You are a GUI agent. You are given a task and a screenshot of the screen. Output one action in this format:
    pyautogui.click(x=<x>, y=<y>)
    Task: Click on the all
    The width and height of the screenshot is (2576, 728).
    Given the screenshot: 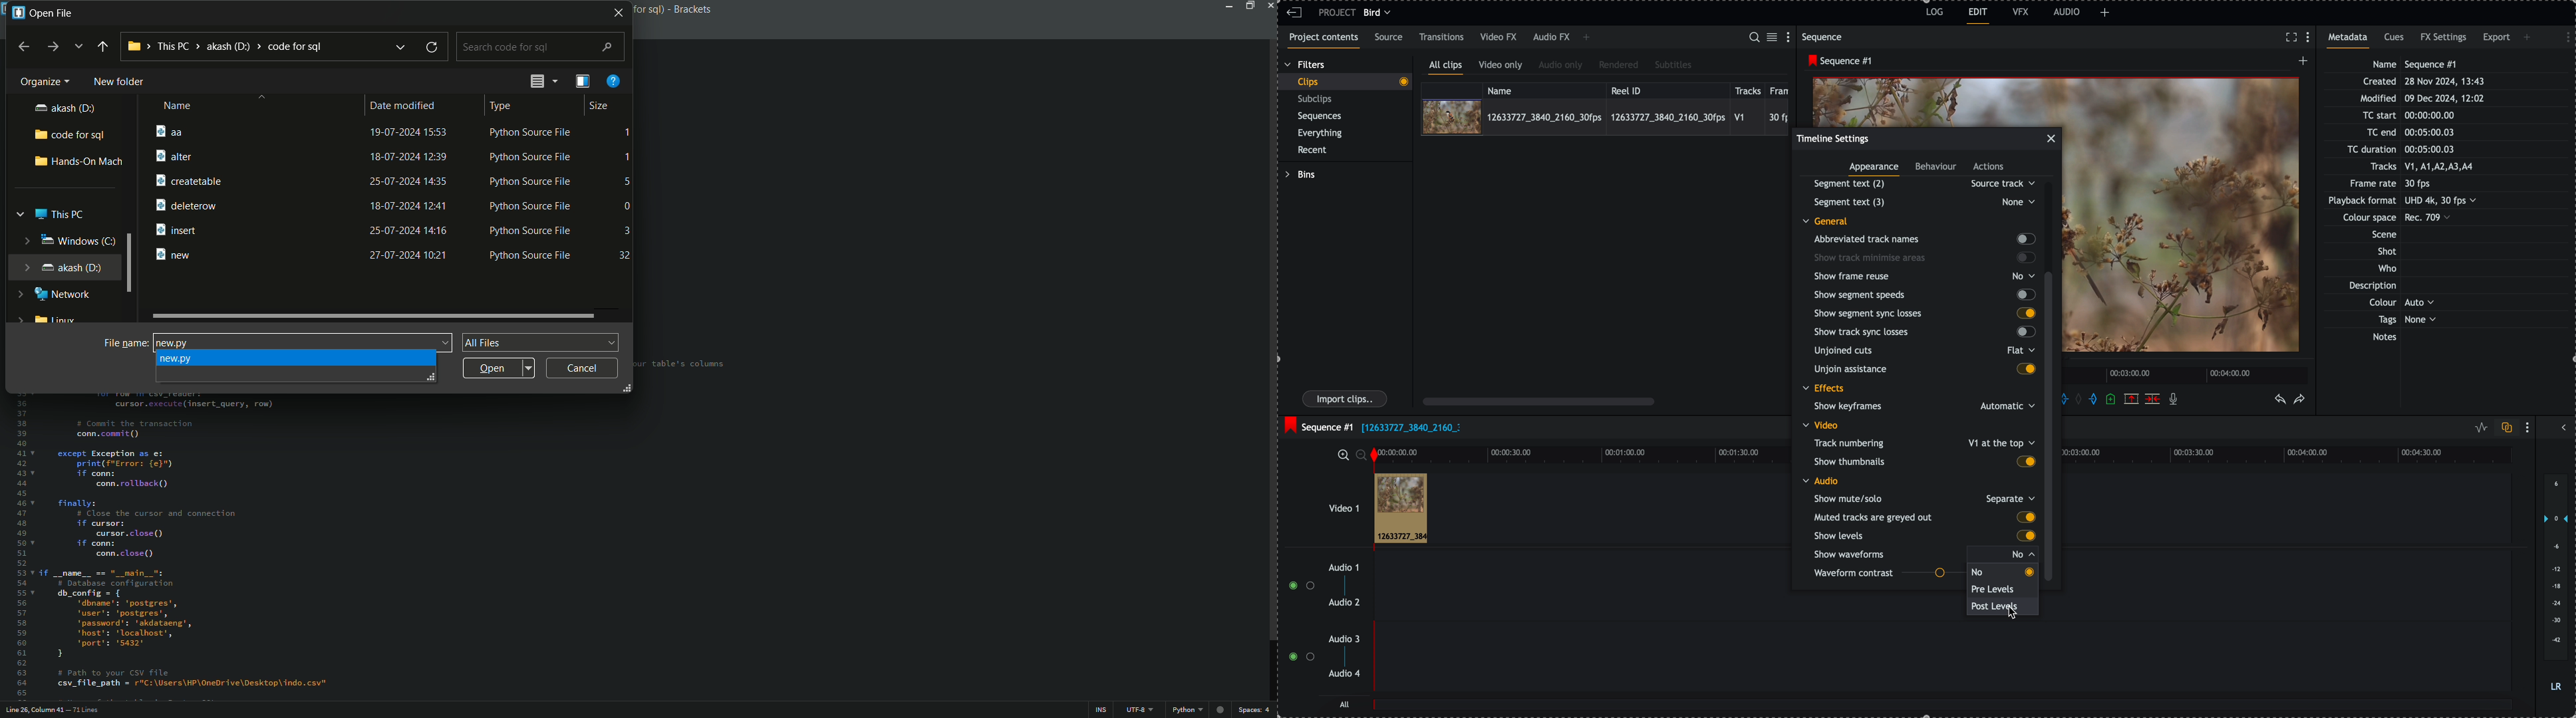 What is the action you would take?
    pyautogui.click(x=1345, y=704)
    